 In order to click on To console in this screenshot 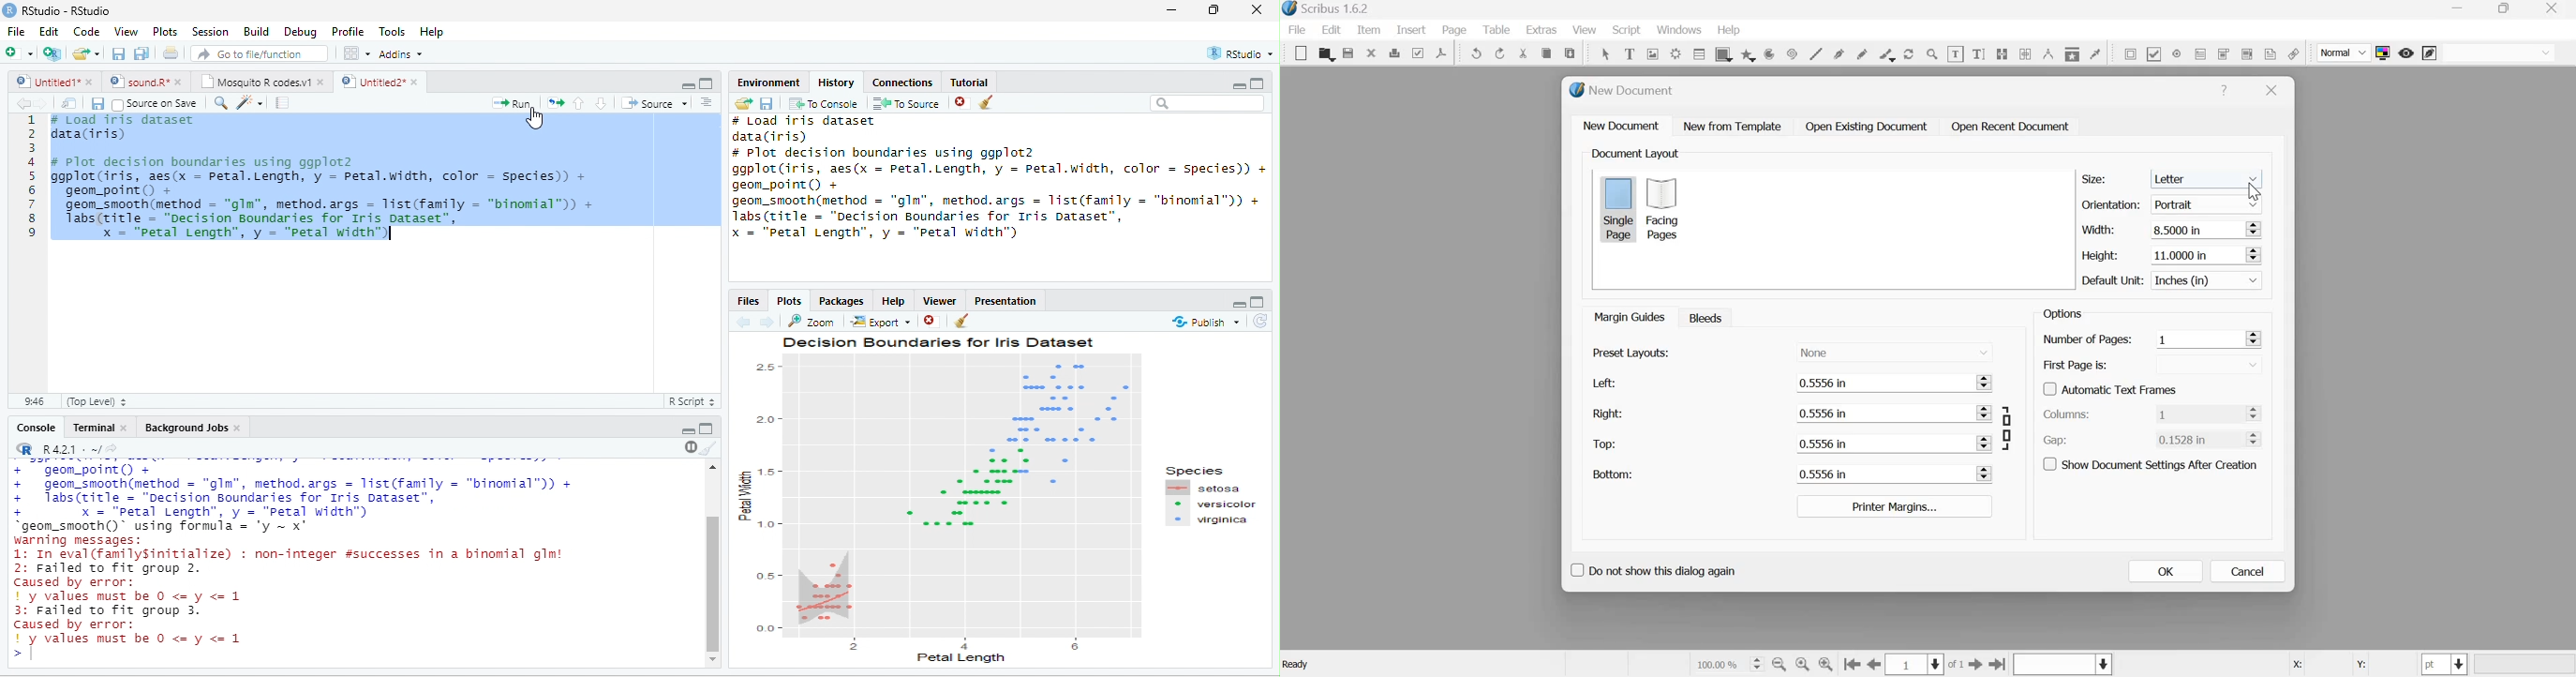, I will do `click(824, 103)`.